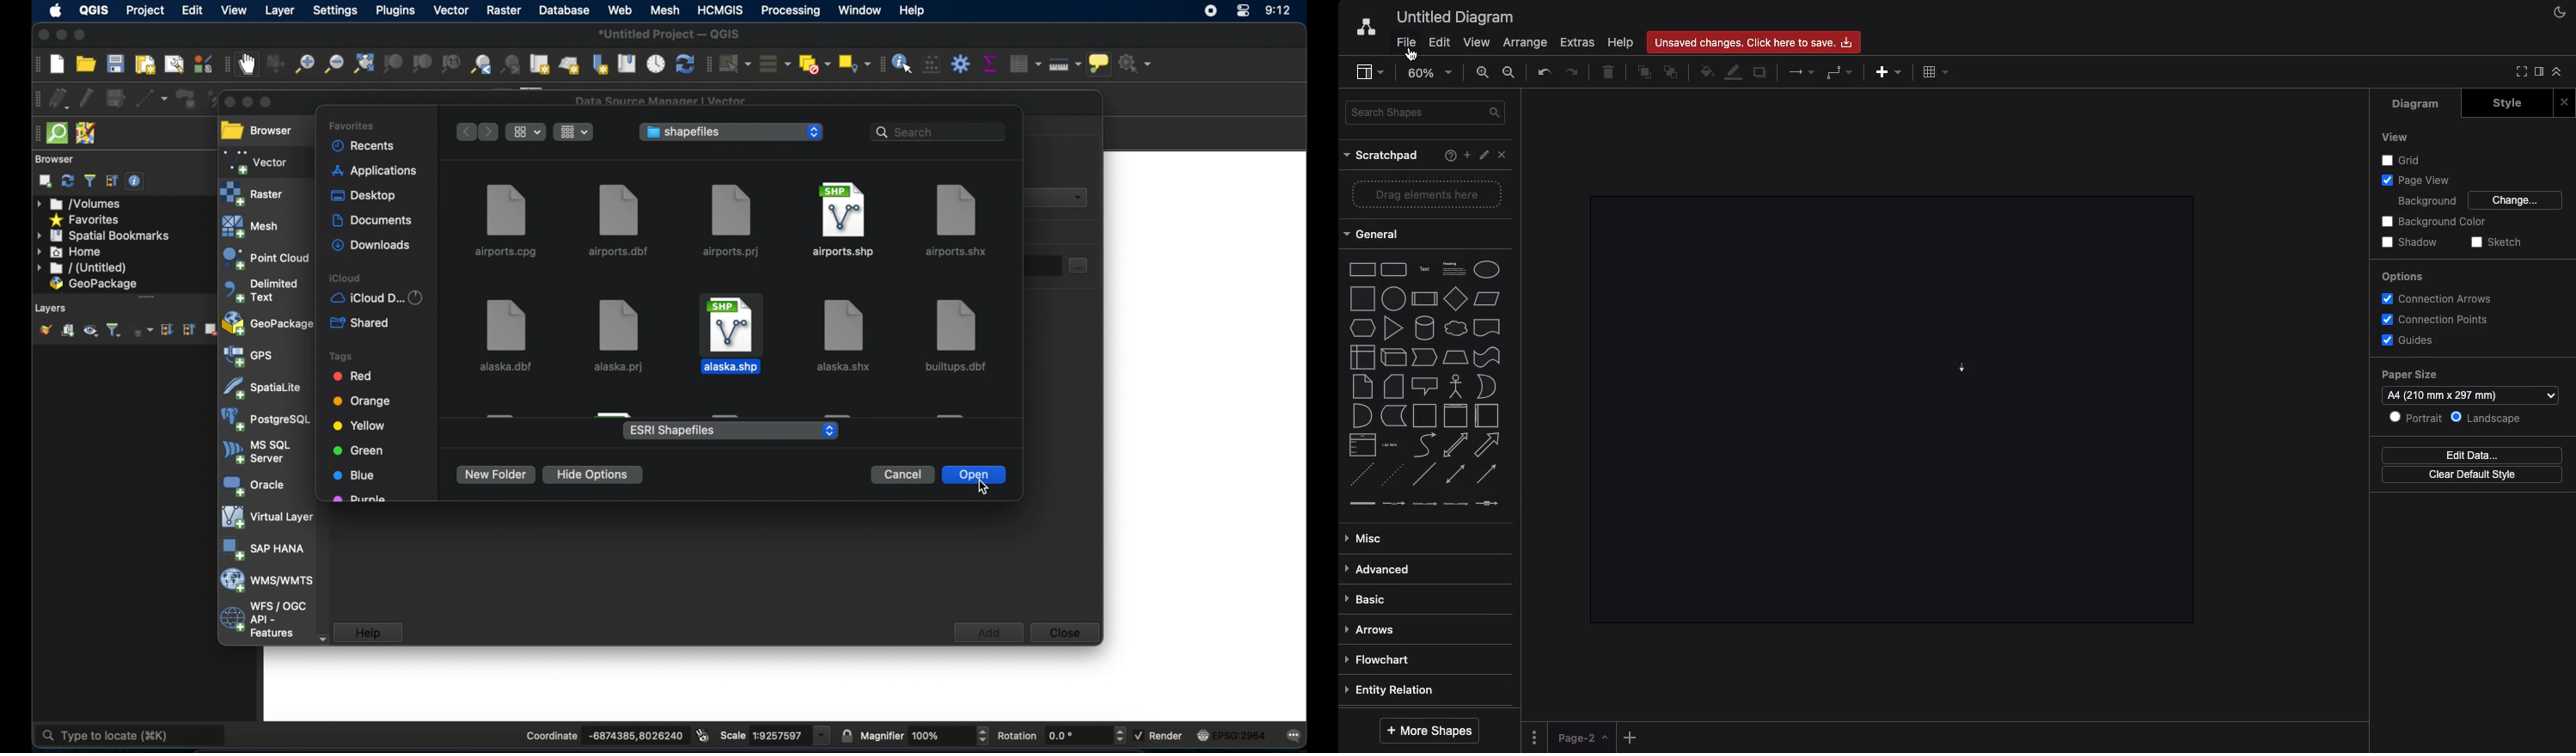  I want to click on close, so click(40, 34).